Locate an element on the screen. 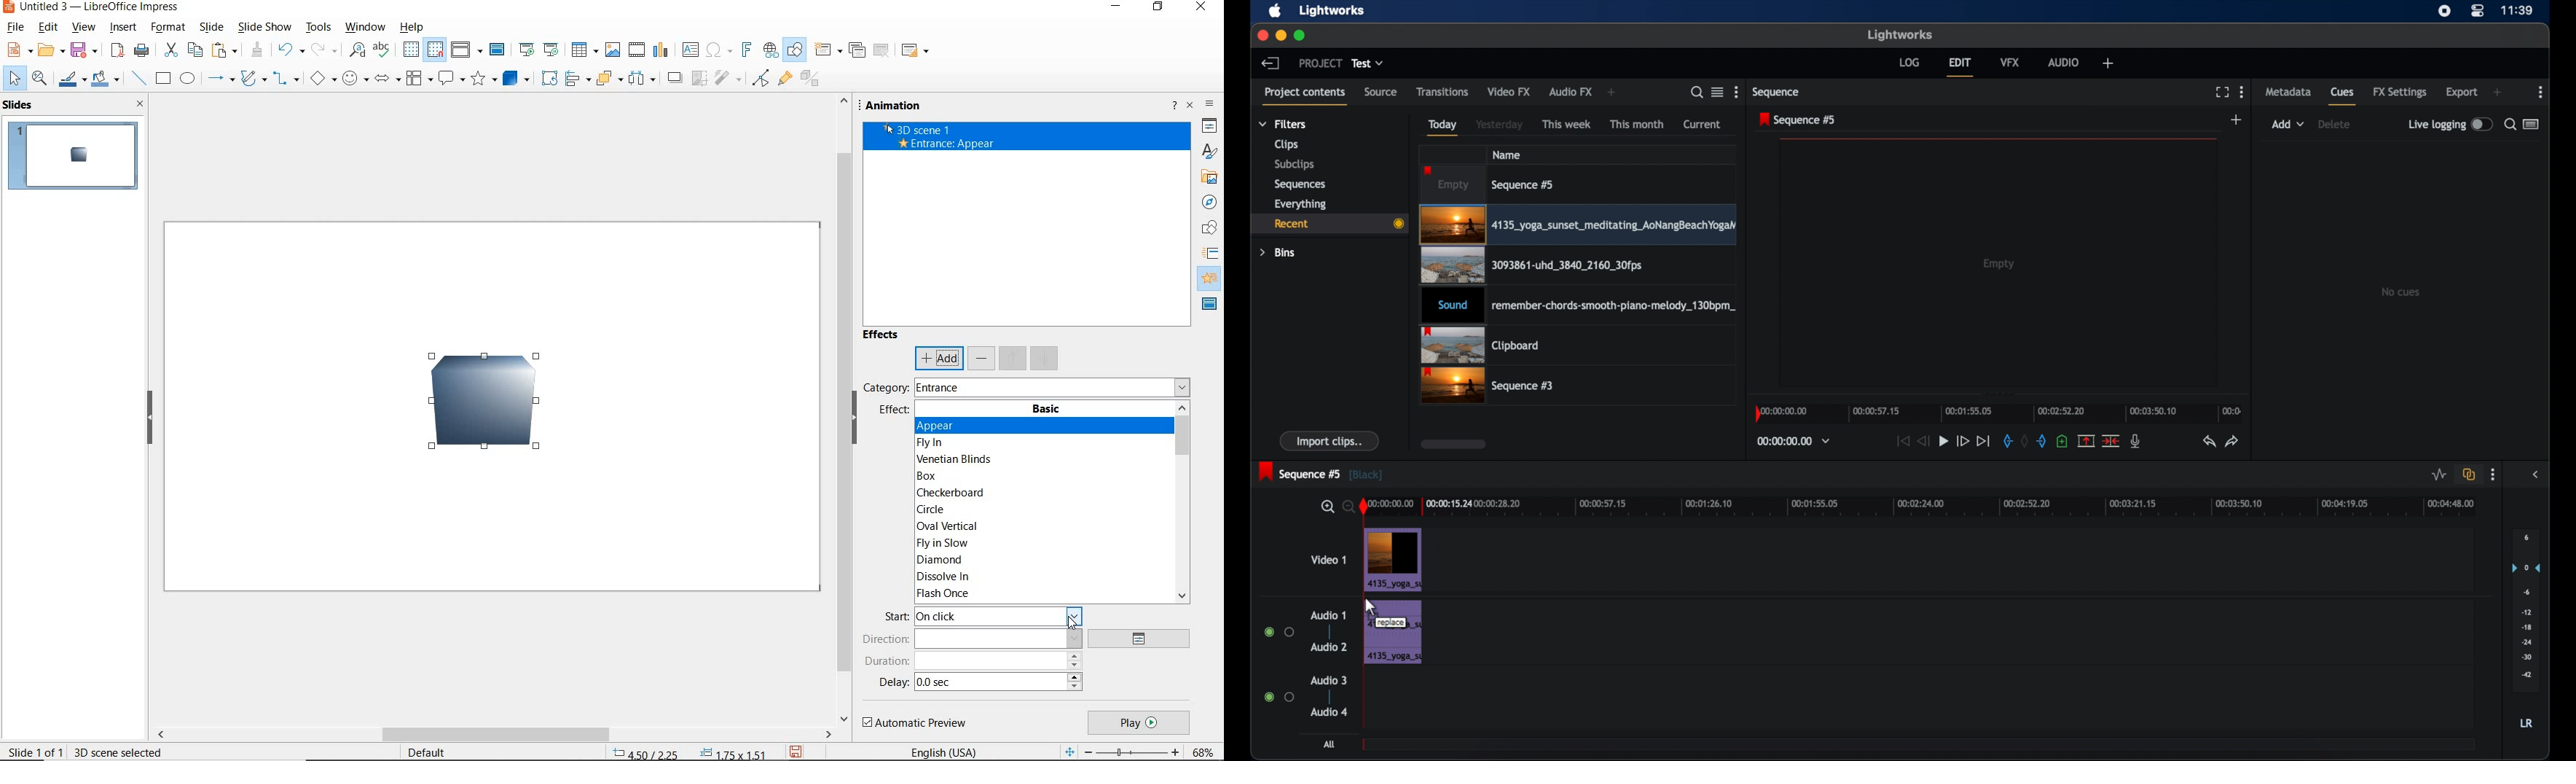 This screenshot has width=2576, height=784. audio 3 is located at coordinates (1330, 679).